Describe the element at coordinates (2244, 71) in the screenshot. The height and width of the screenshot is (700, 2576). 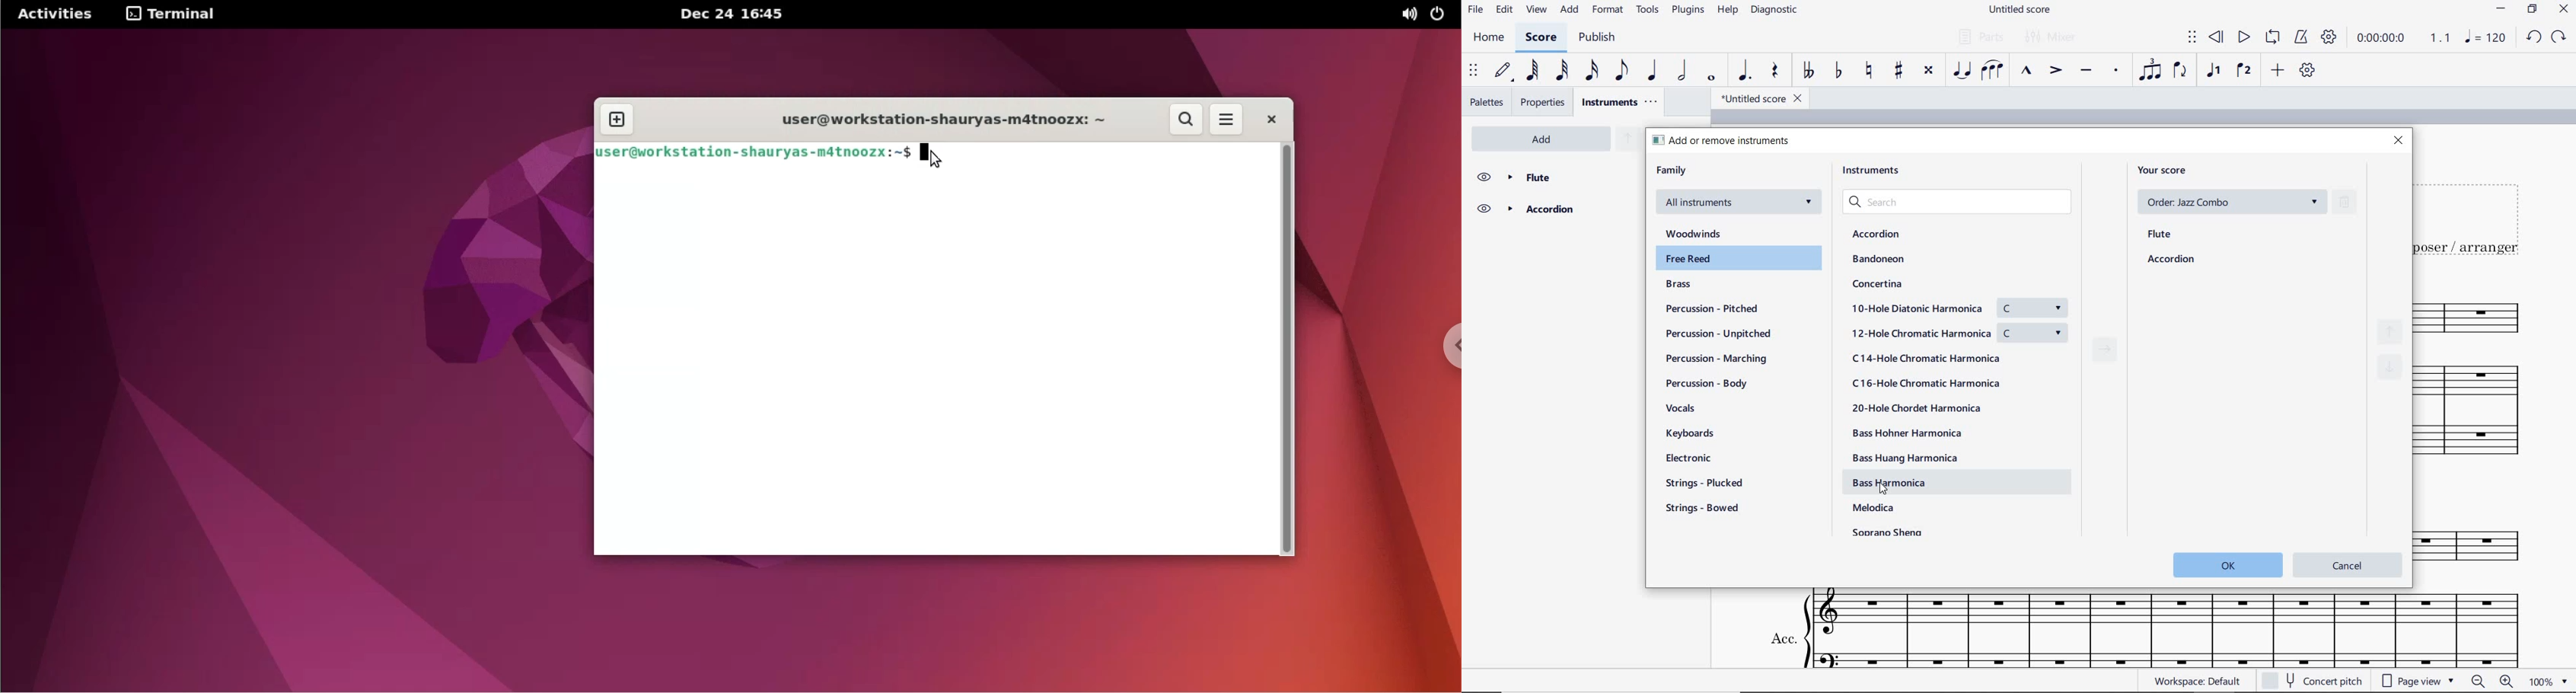
I see `voice 2` at that location.